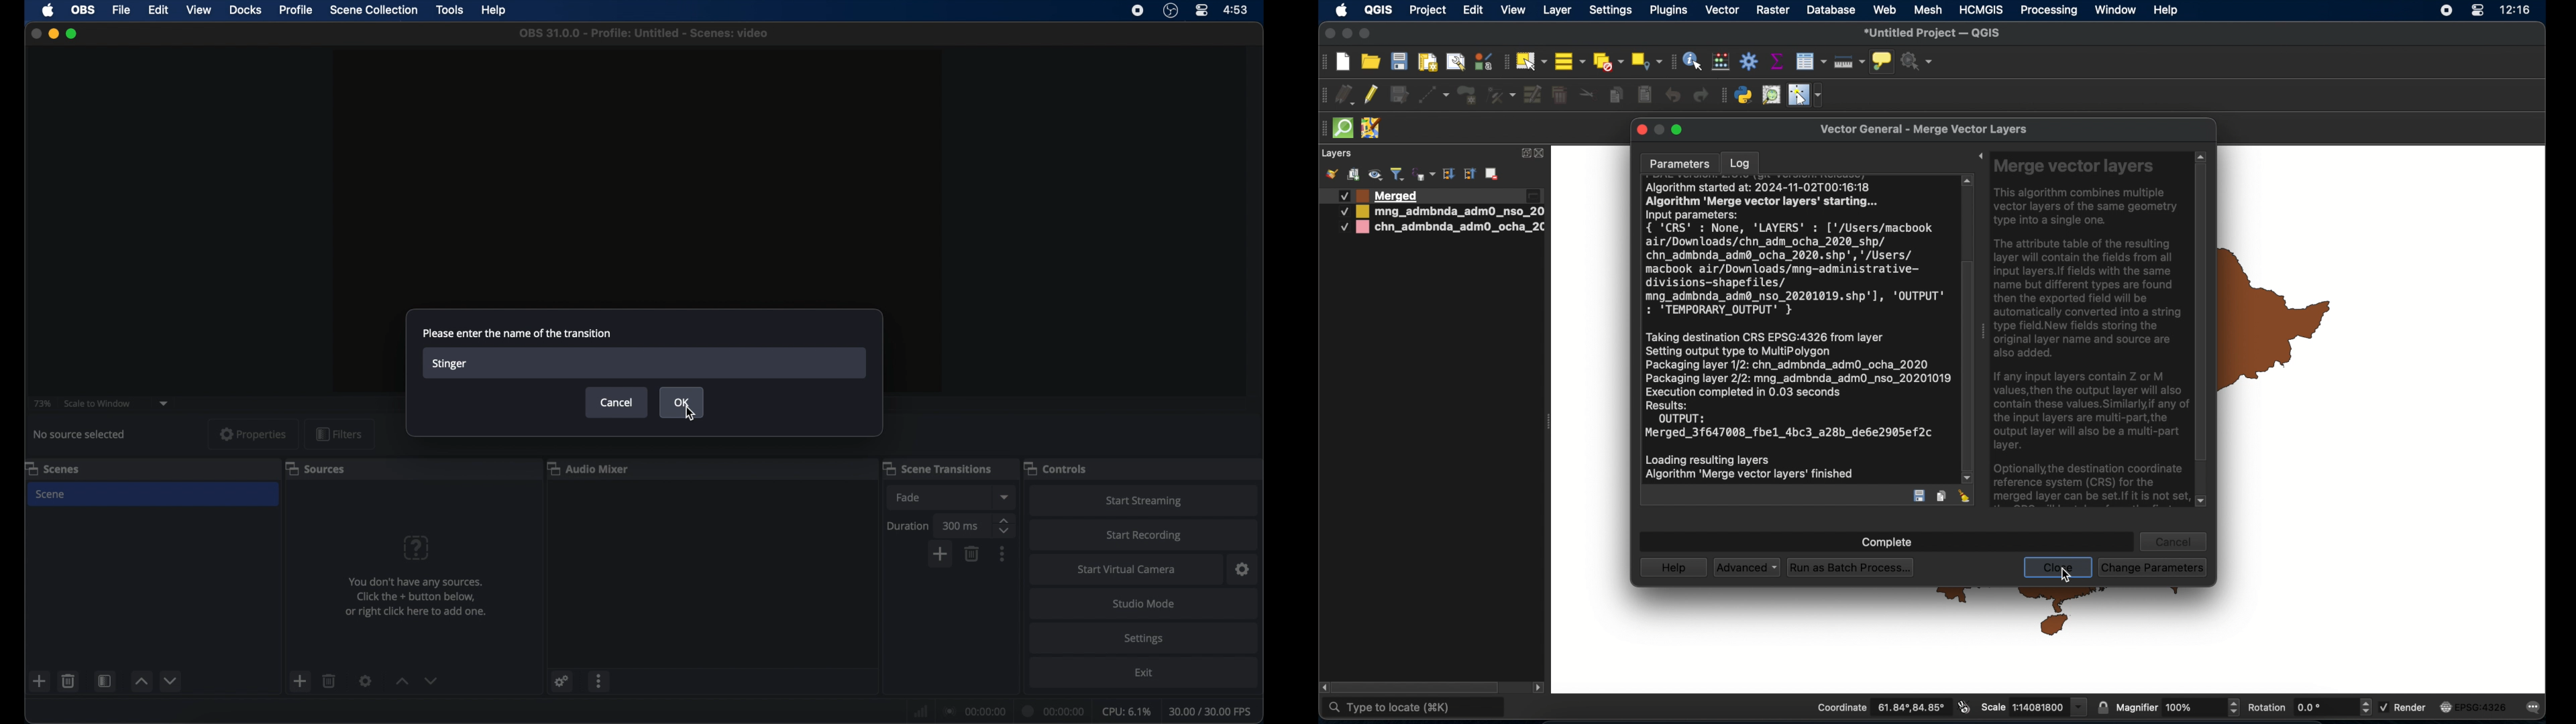  What do you see at coordinates (1440, 213) in the screenshot?
I see `mongolia administrative boundary layer 1` at bounding box center [1440, 213].